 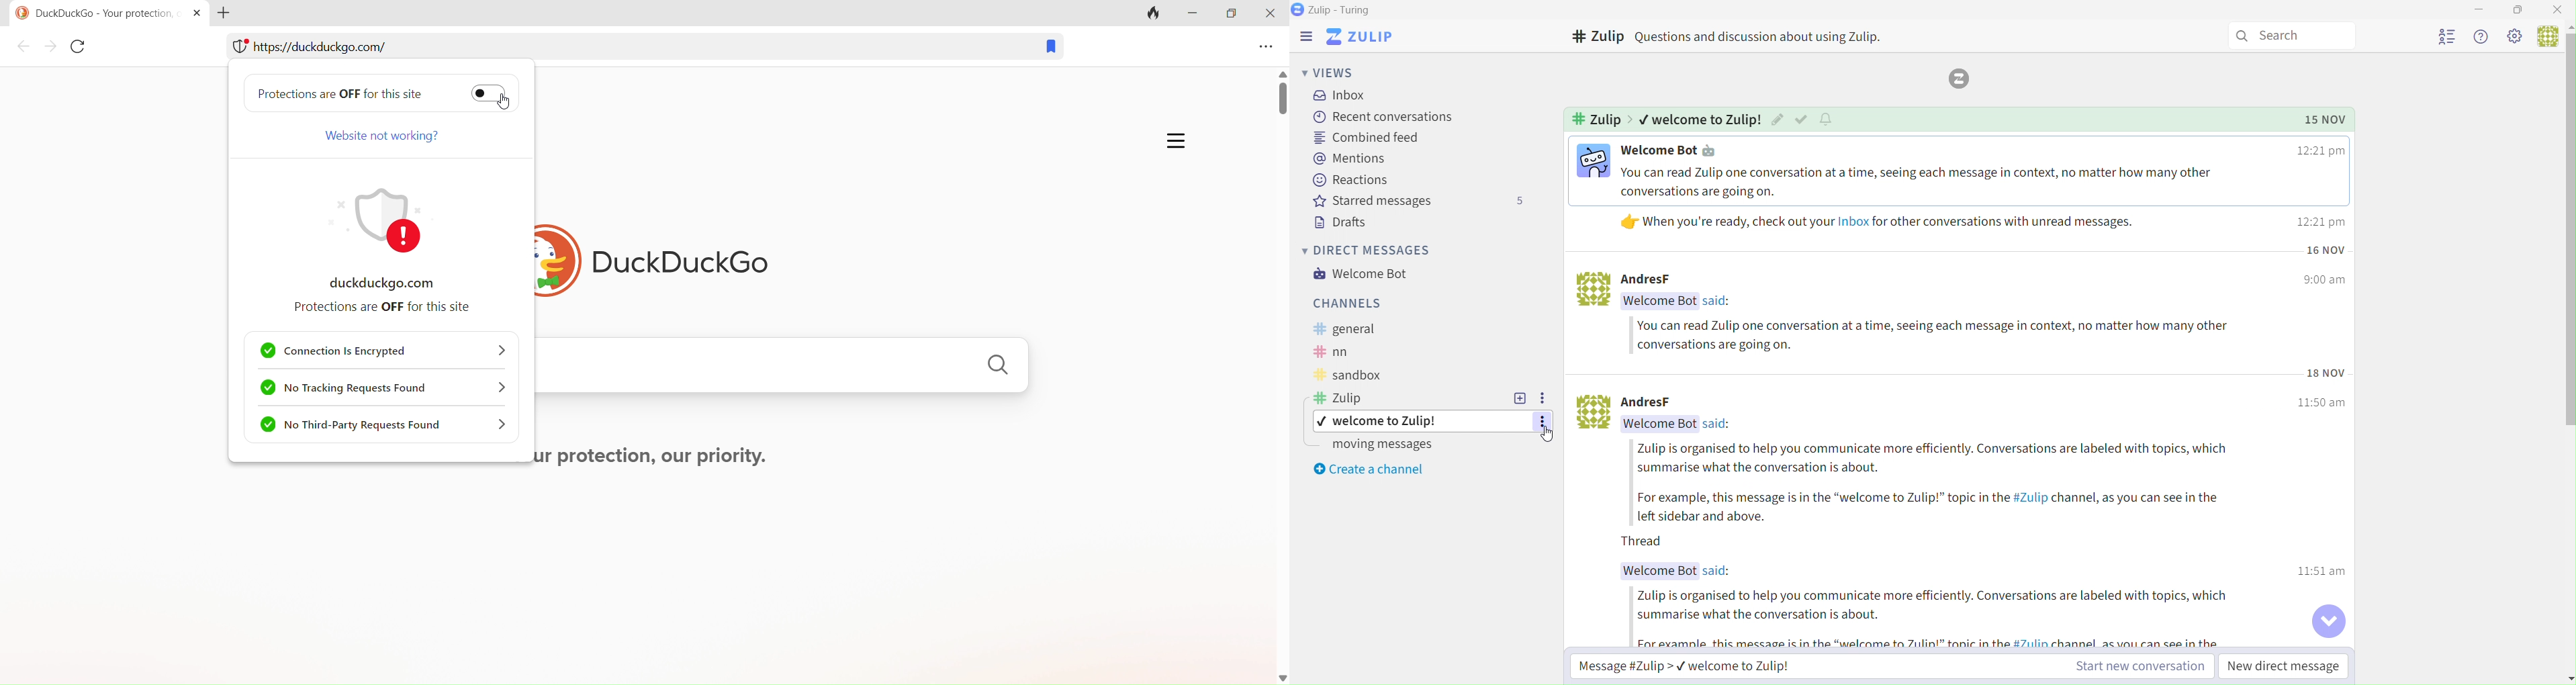 I want to click on Time, so click(x=2326, y=120).